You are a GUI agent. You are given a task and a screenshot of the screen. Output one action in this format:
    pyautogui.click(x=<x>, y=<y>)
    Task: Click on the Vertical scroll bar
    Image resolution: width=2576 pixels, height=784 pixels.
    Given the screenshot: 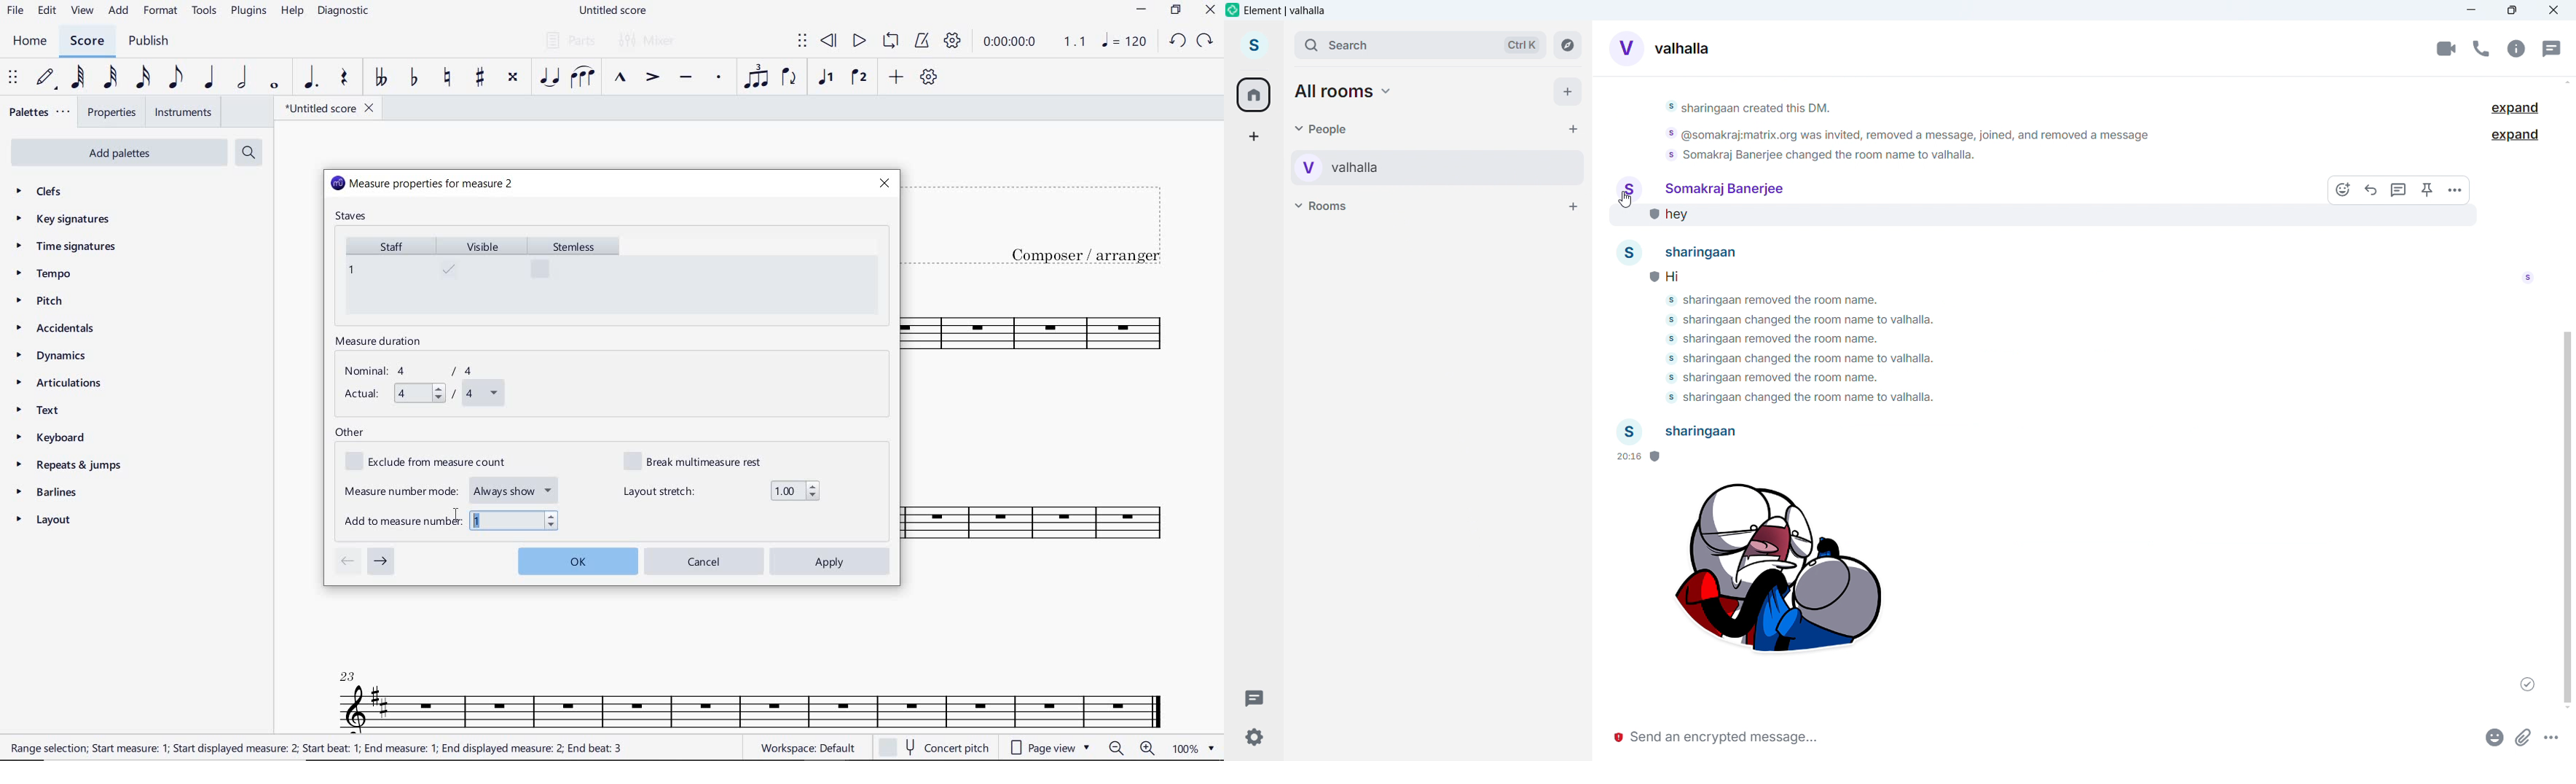 What is the action you would take?
    pyautogui.click(x=2569, y=515)
    